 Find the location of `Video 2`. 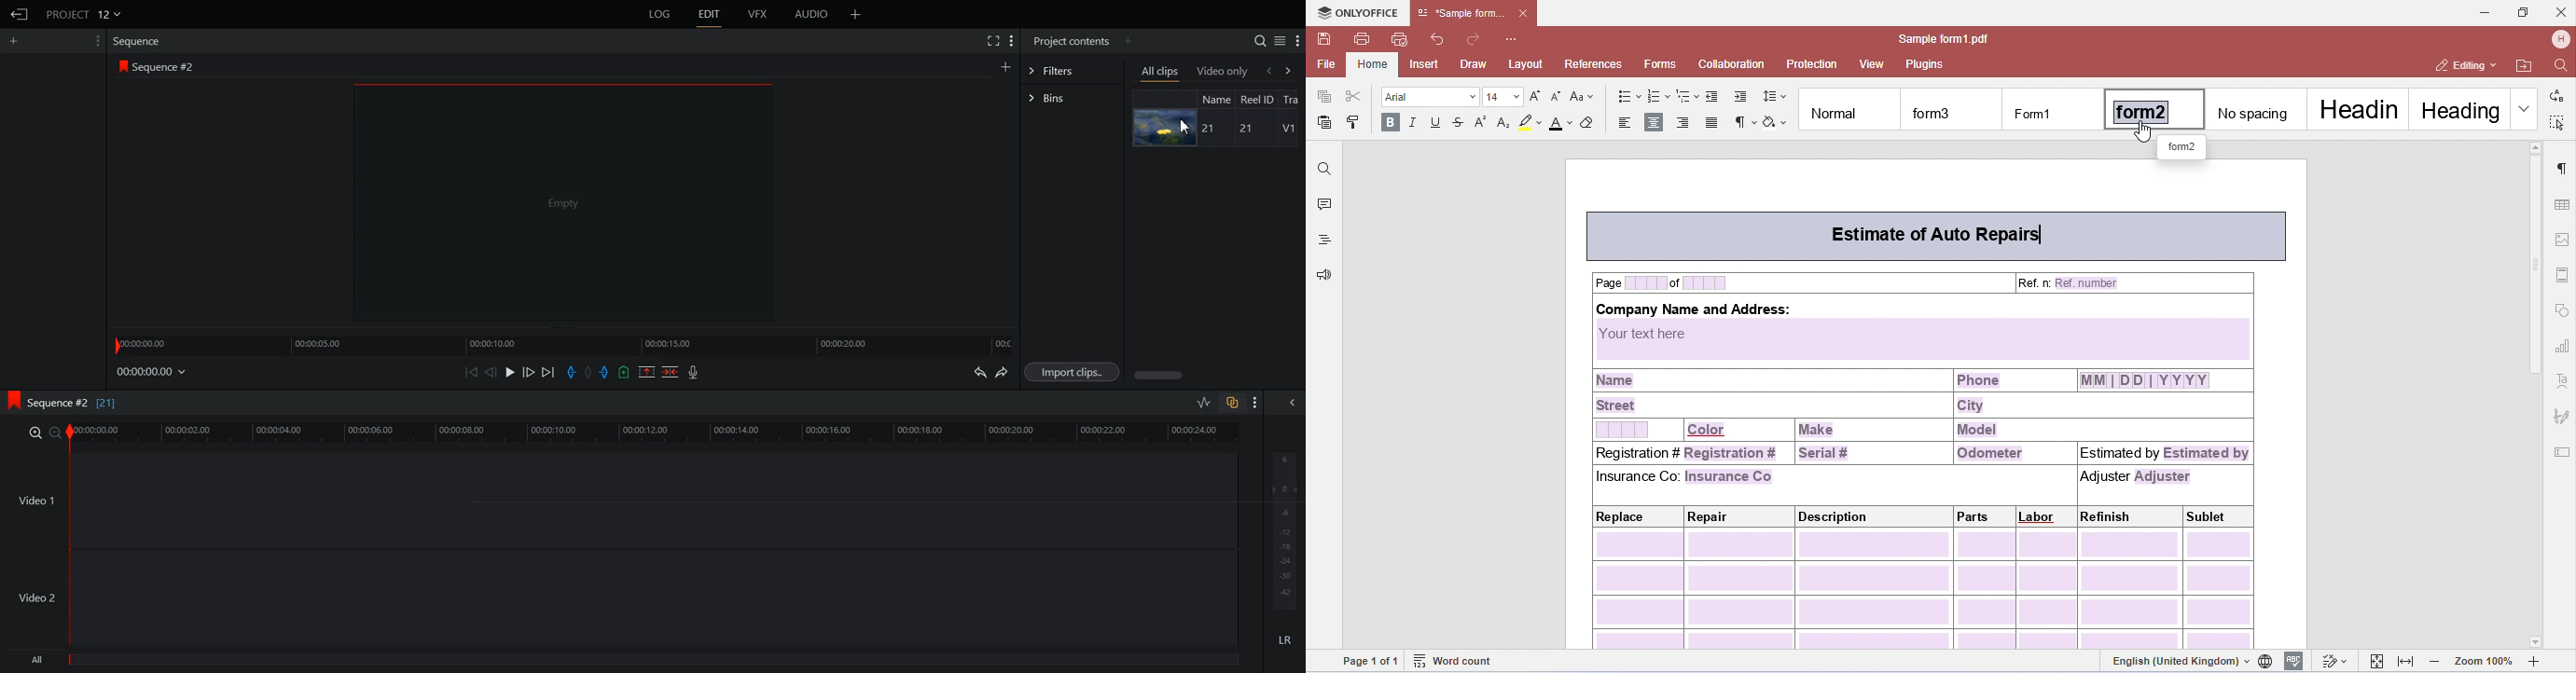

Video 2 is located at coordinates (619, 598).